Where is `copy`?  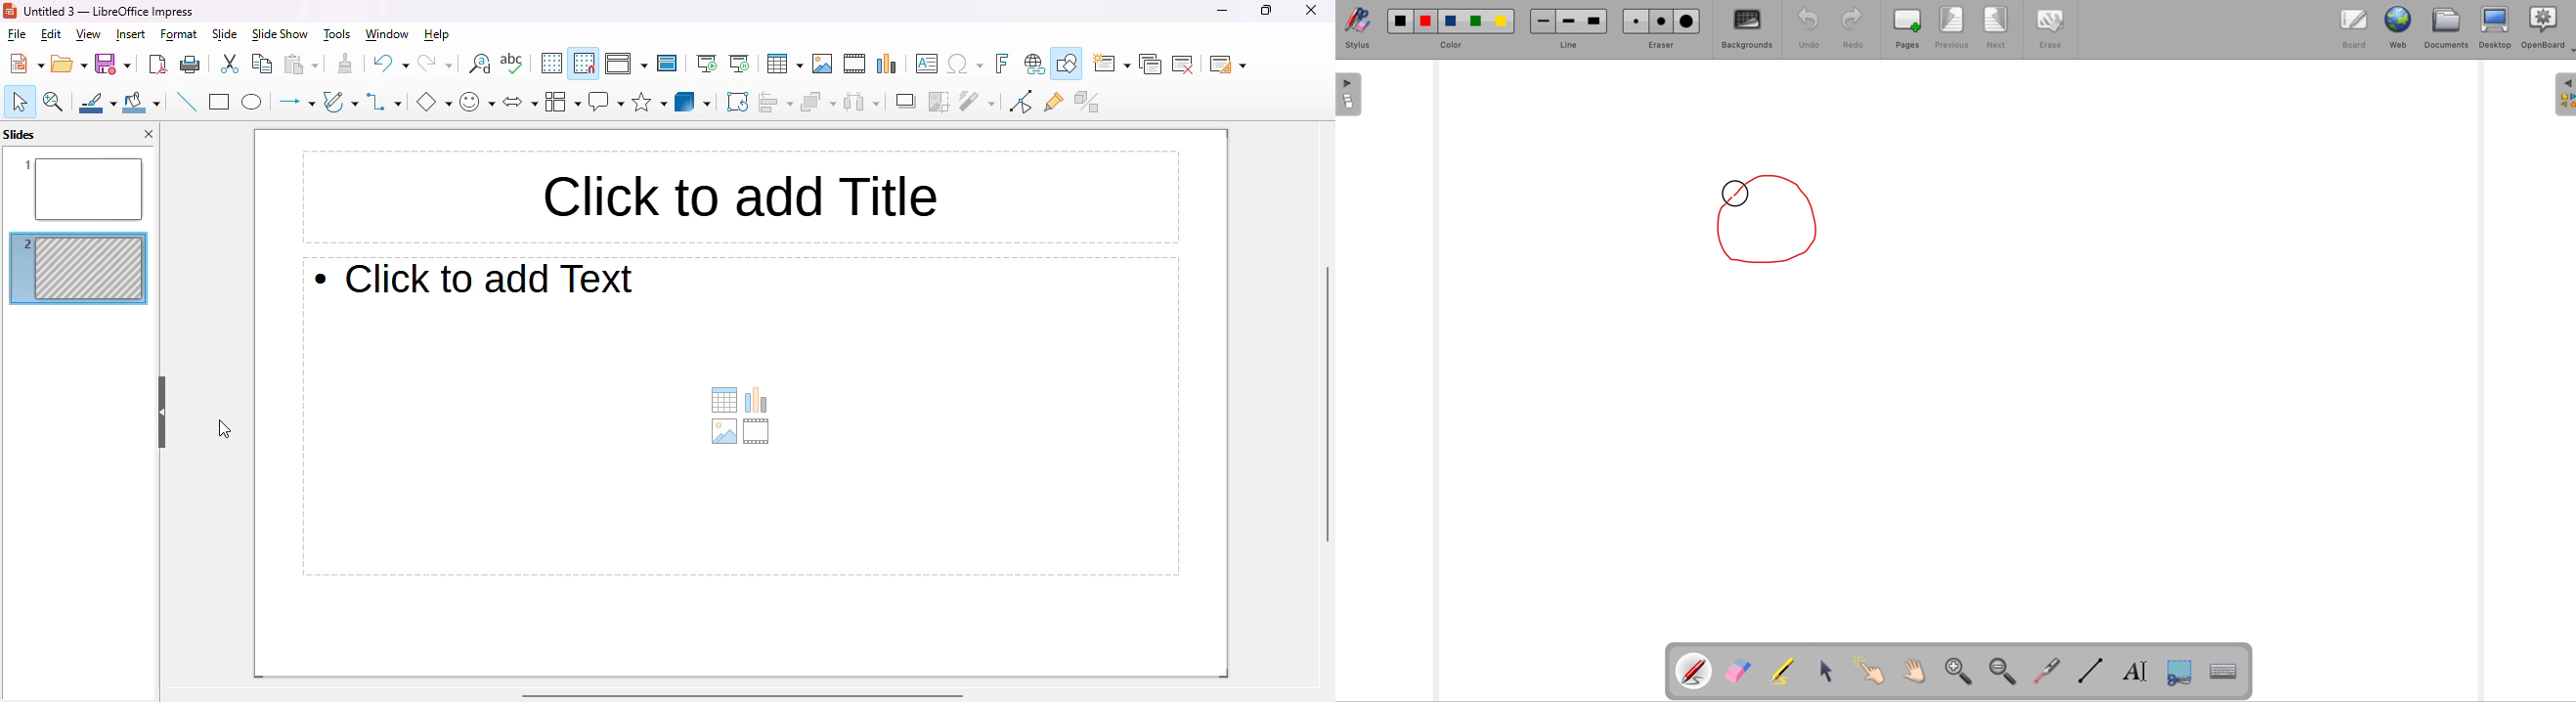 copy is located at coordinates (261, 64).